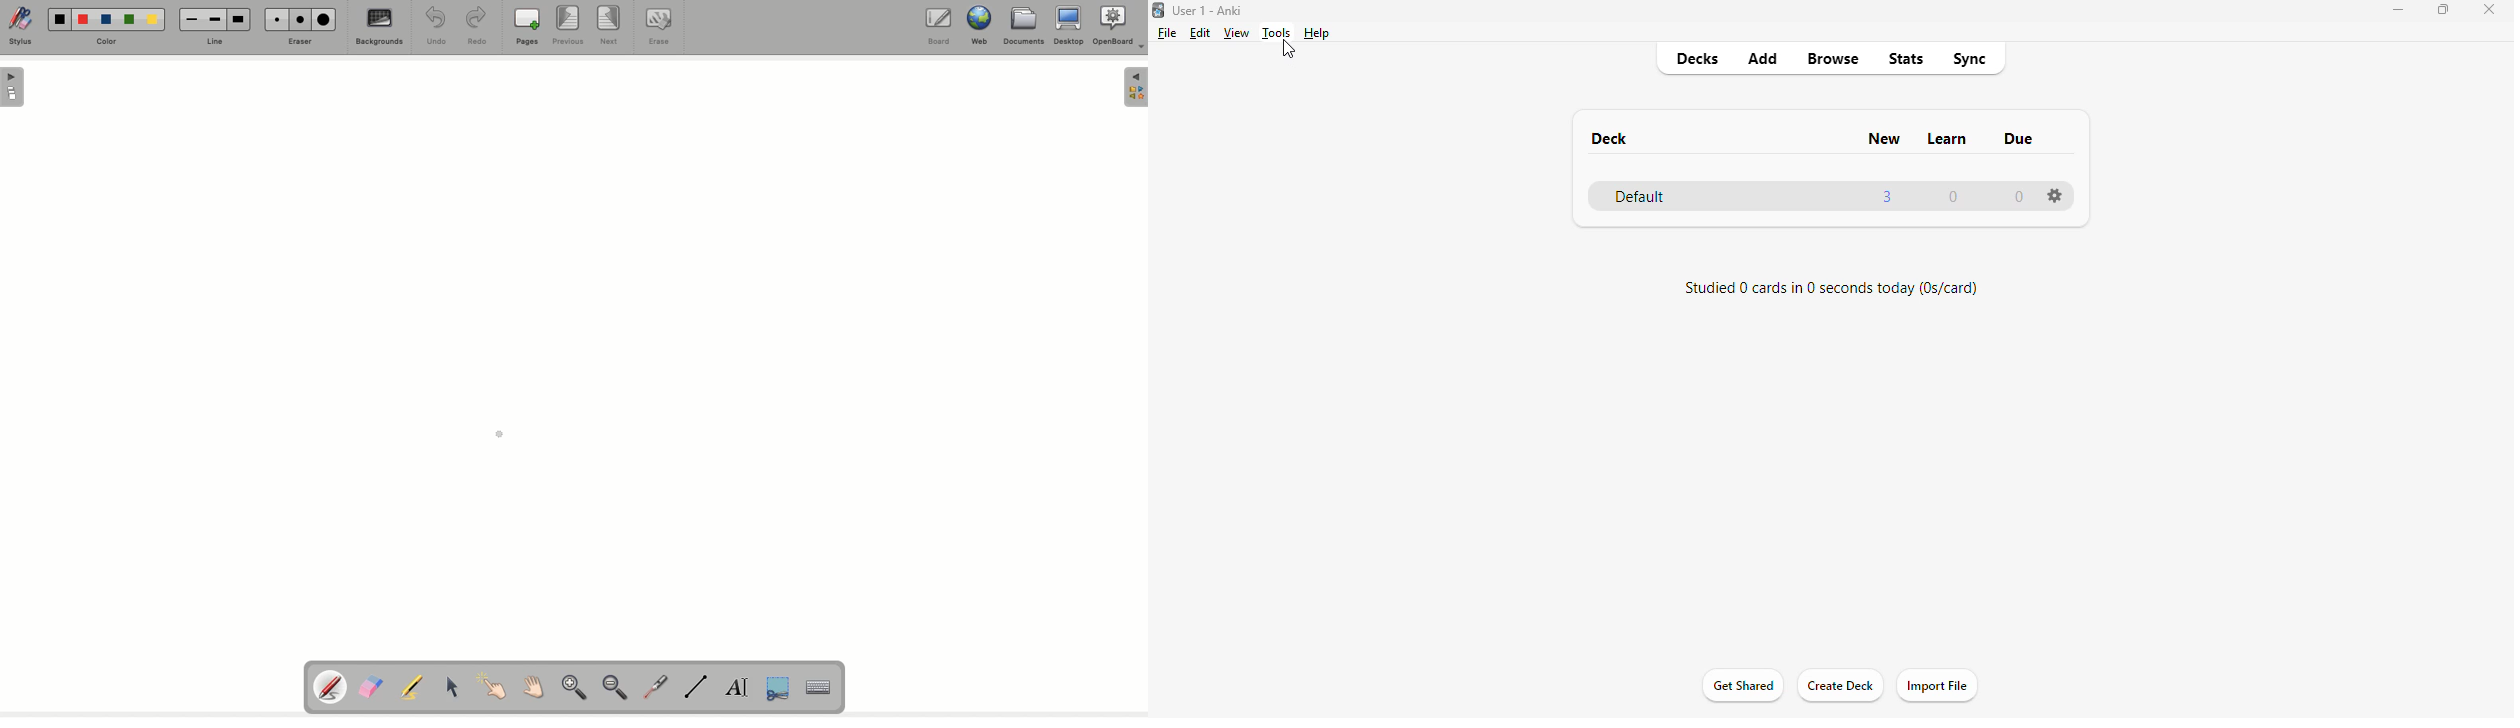 This screenshot has width=2520, height=728. Describe the element at coordinates (1157, 10) in the screenshot. I see `logo` at that location.